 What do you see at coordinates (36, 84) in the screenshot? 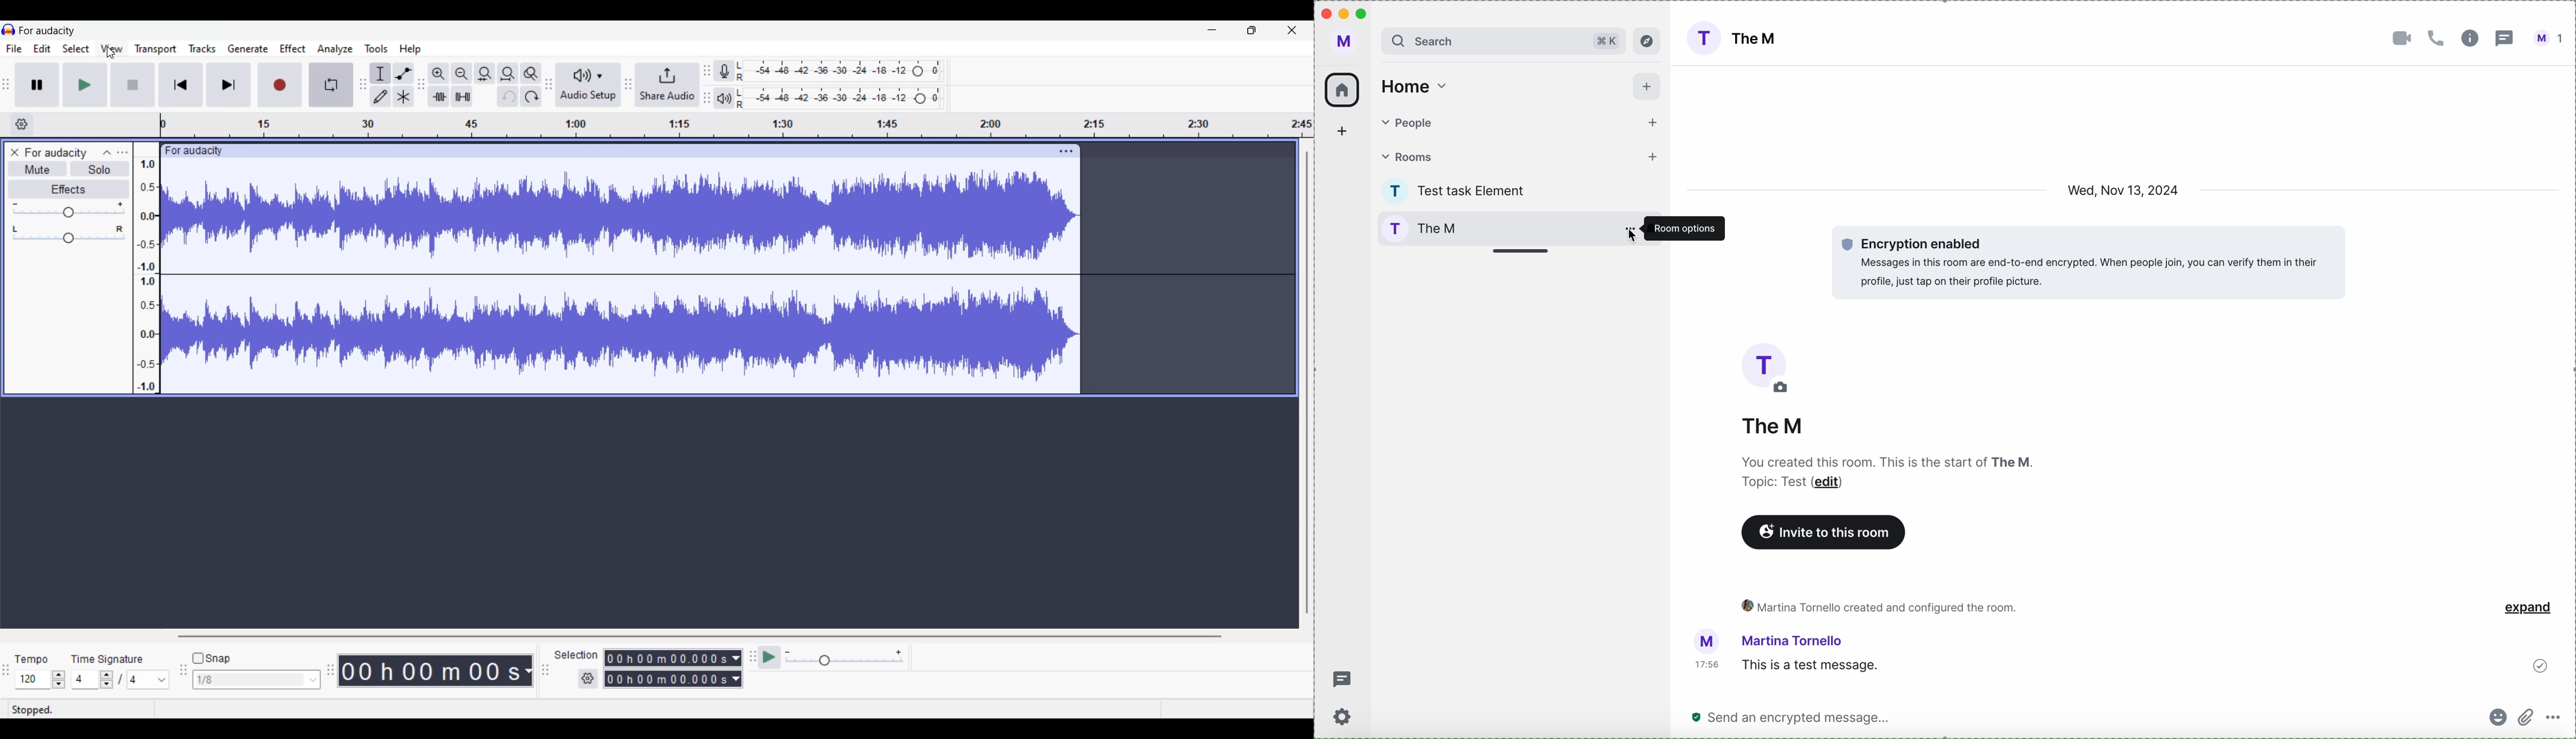
I see `Pause` at bounding box center [36, 84].